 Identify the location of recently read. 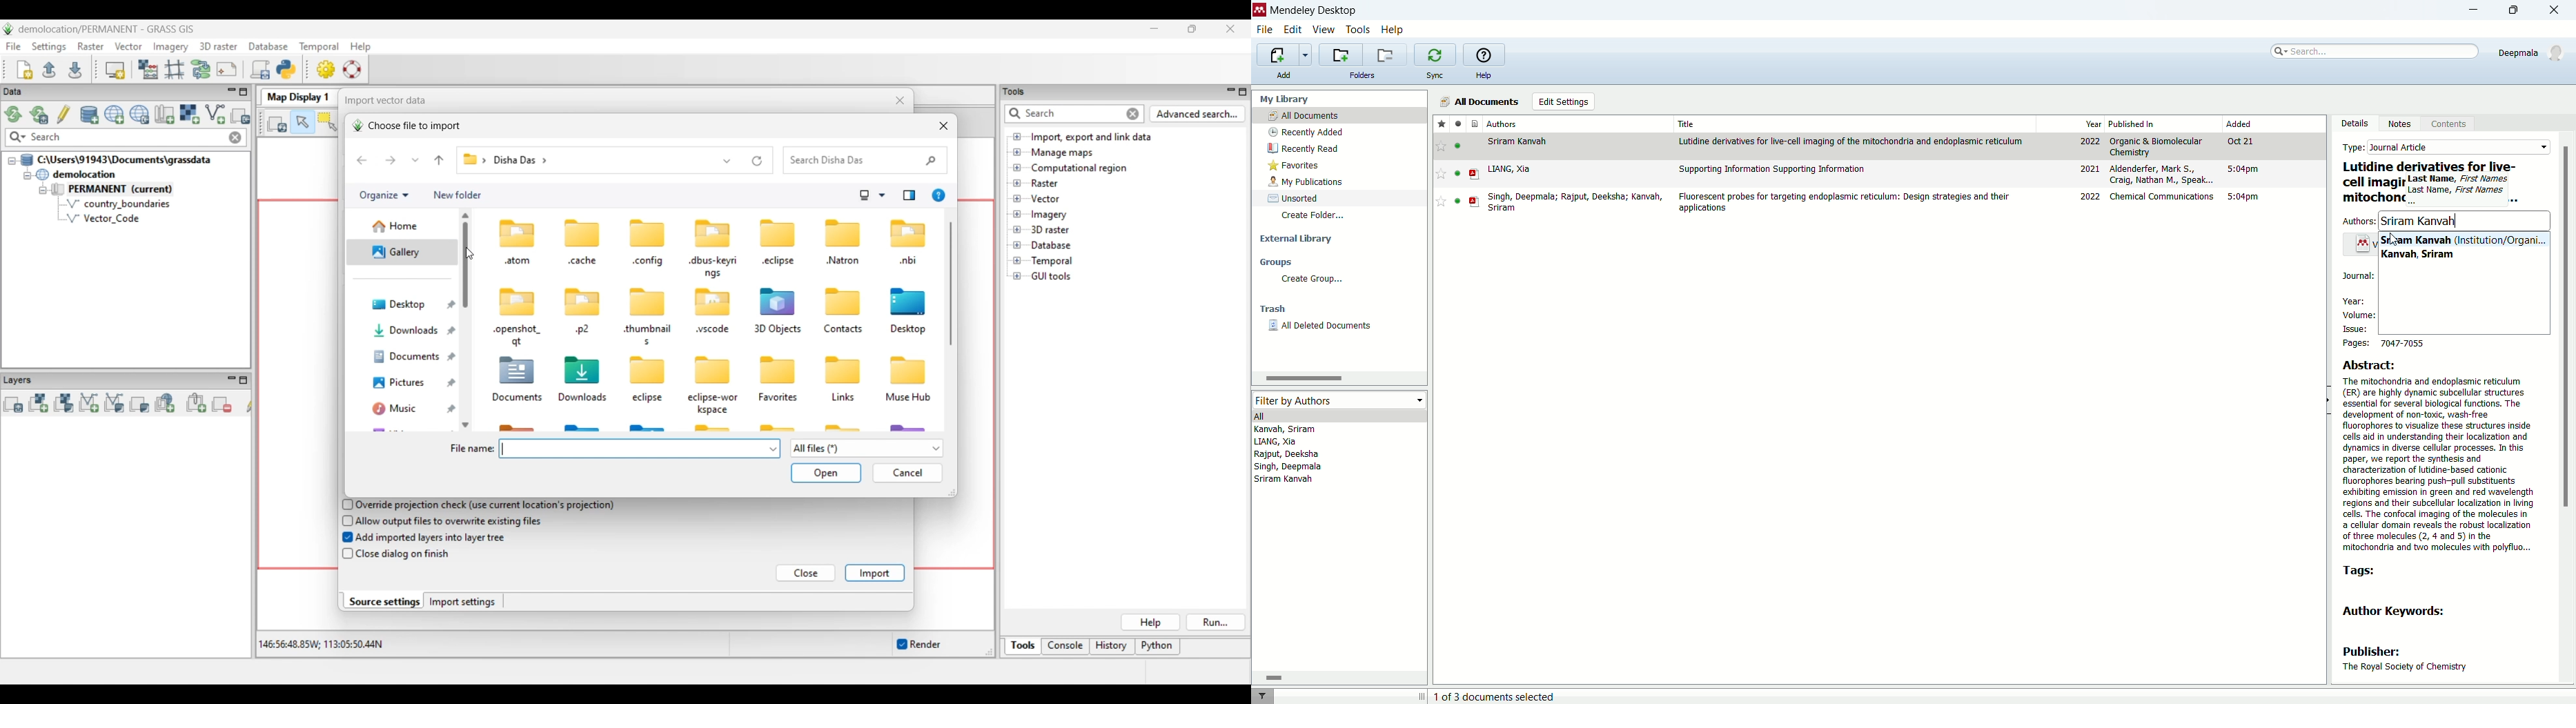
(1309, 148).